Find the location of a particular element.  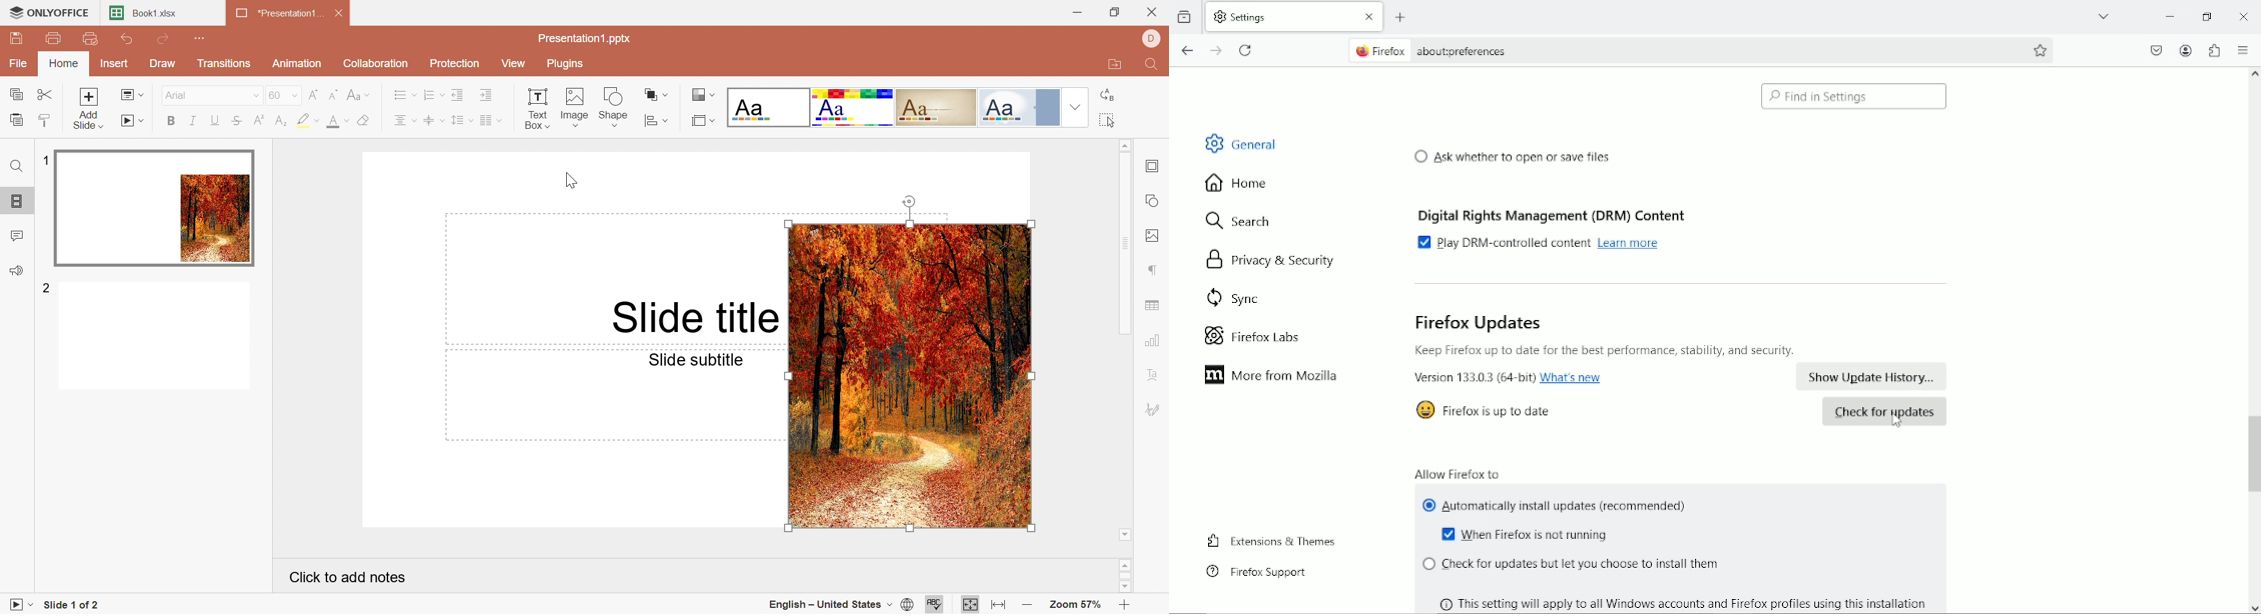

2 is located at coordinates (47, 286).